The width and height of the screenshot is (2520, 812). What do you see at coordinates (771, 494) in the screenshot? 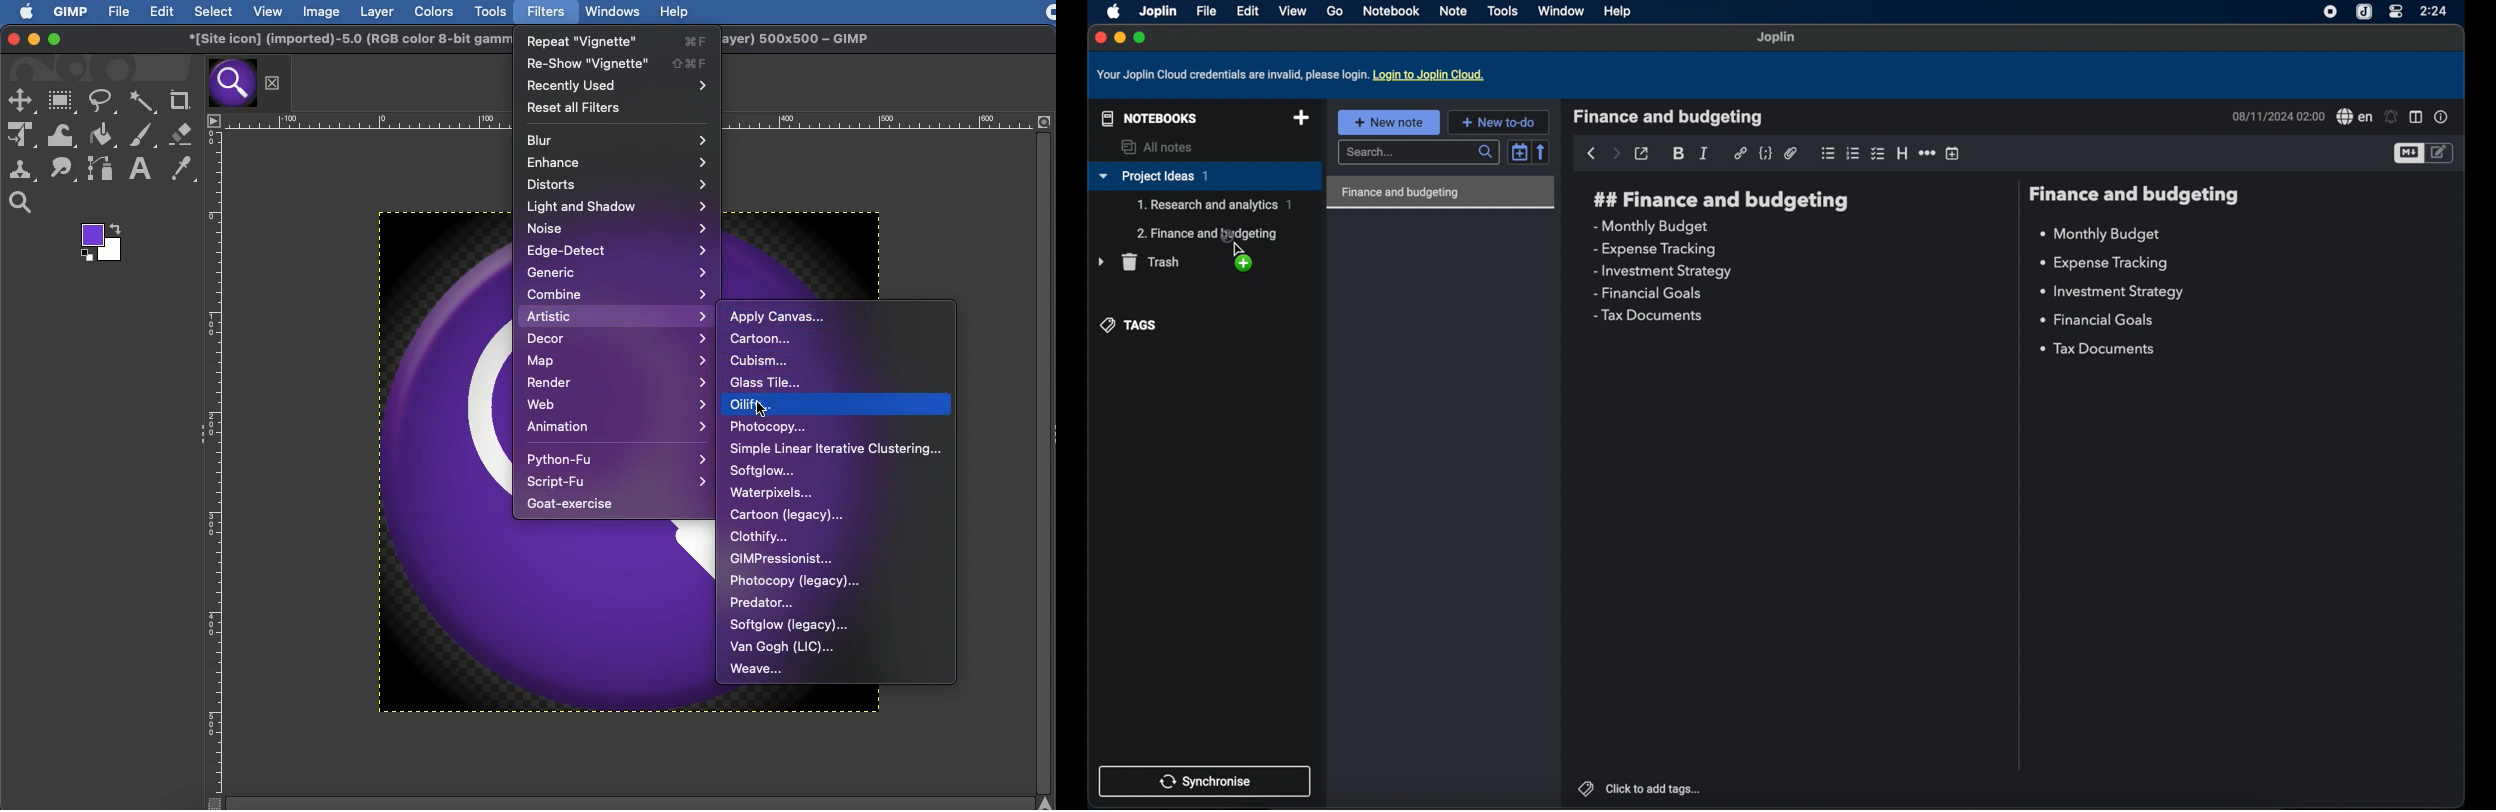
I see `Waterpixels` at bounding box center [771, 494].